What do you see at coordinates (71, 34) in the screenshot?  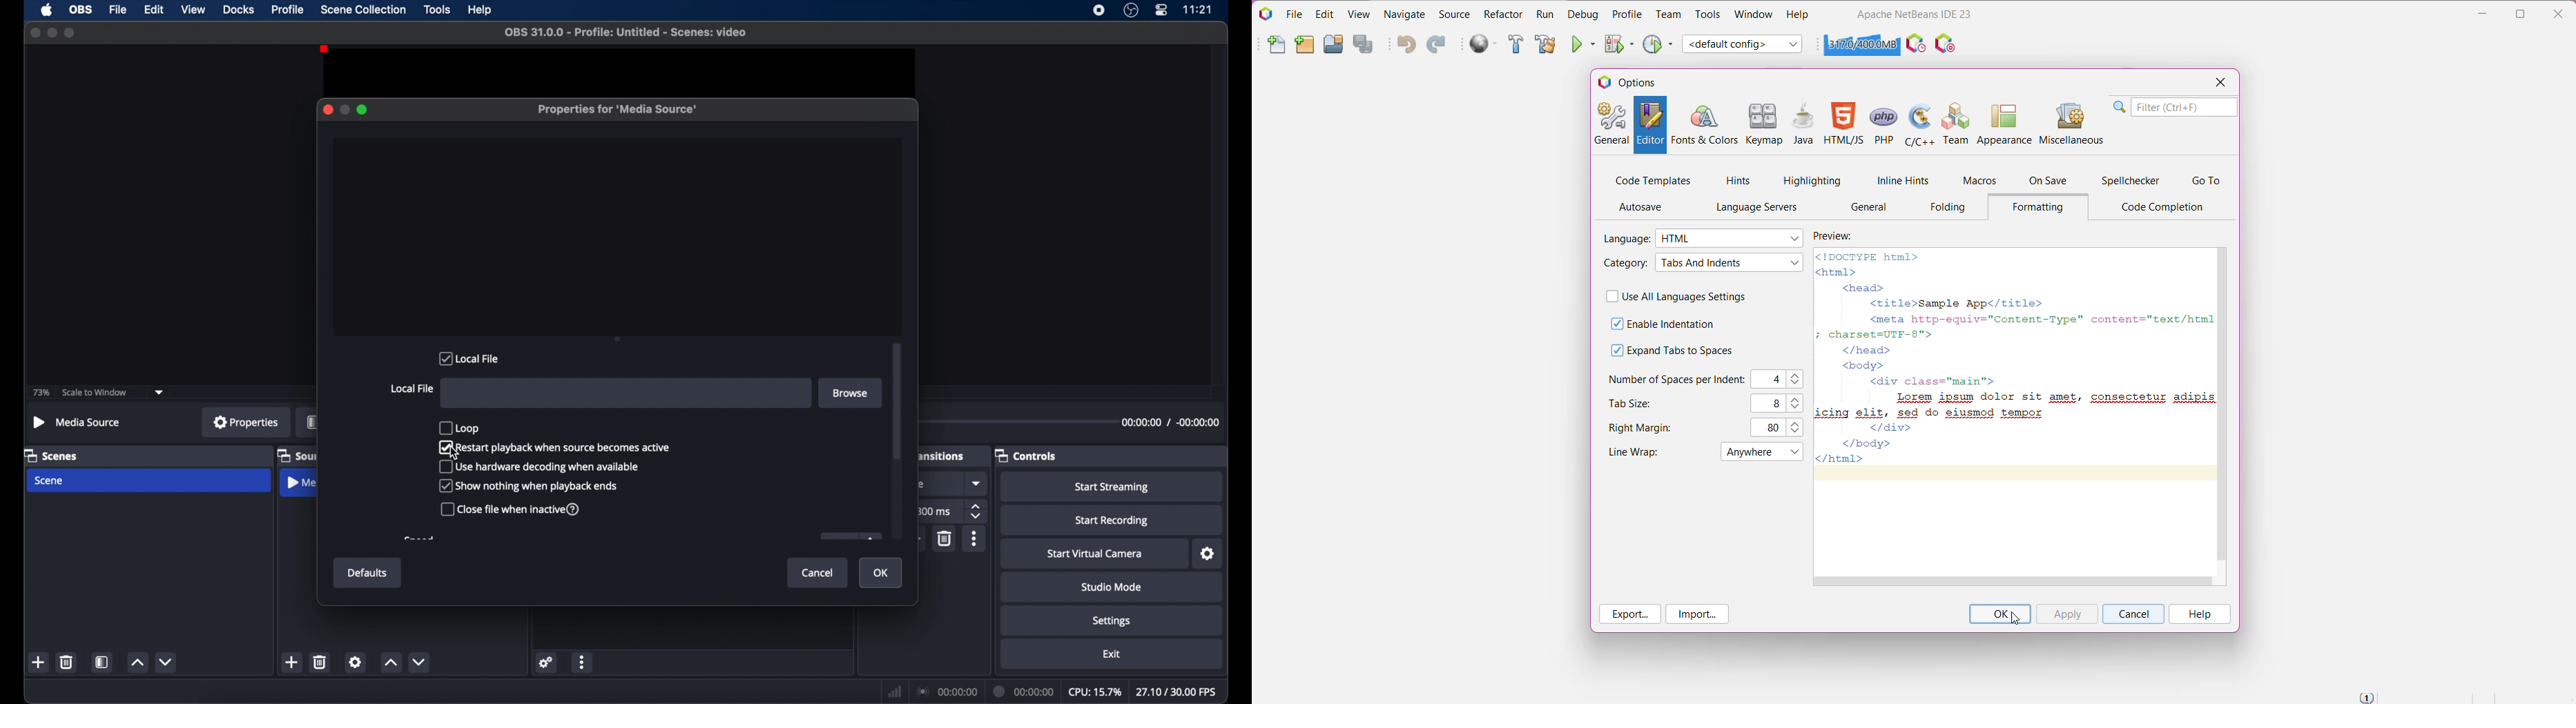 I see `maximize` at bounding box center [71, 34].